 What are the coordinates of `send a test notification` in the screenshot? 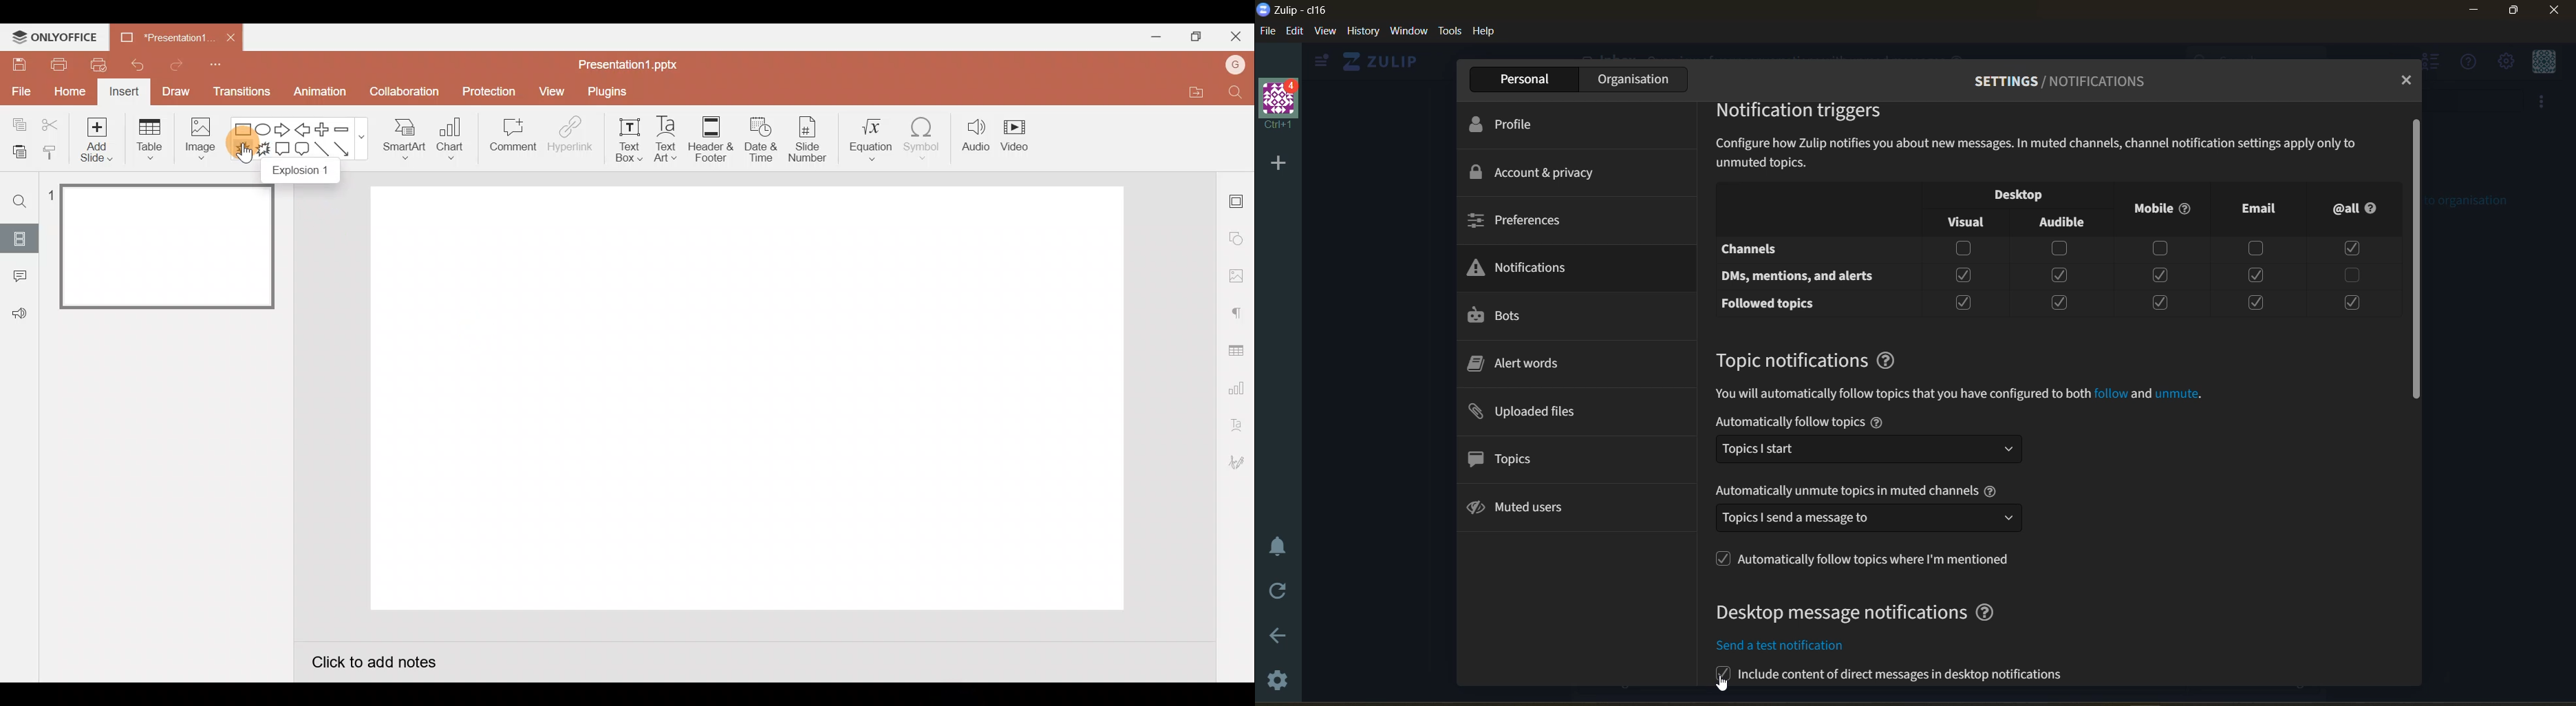 It's located at (1891, 673).